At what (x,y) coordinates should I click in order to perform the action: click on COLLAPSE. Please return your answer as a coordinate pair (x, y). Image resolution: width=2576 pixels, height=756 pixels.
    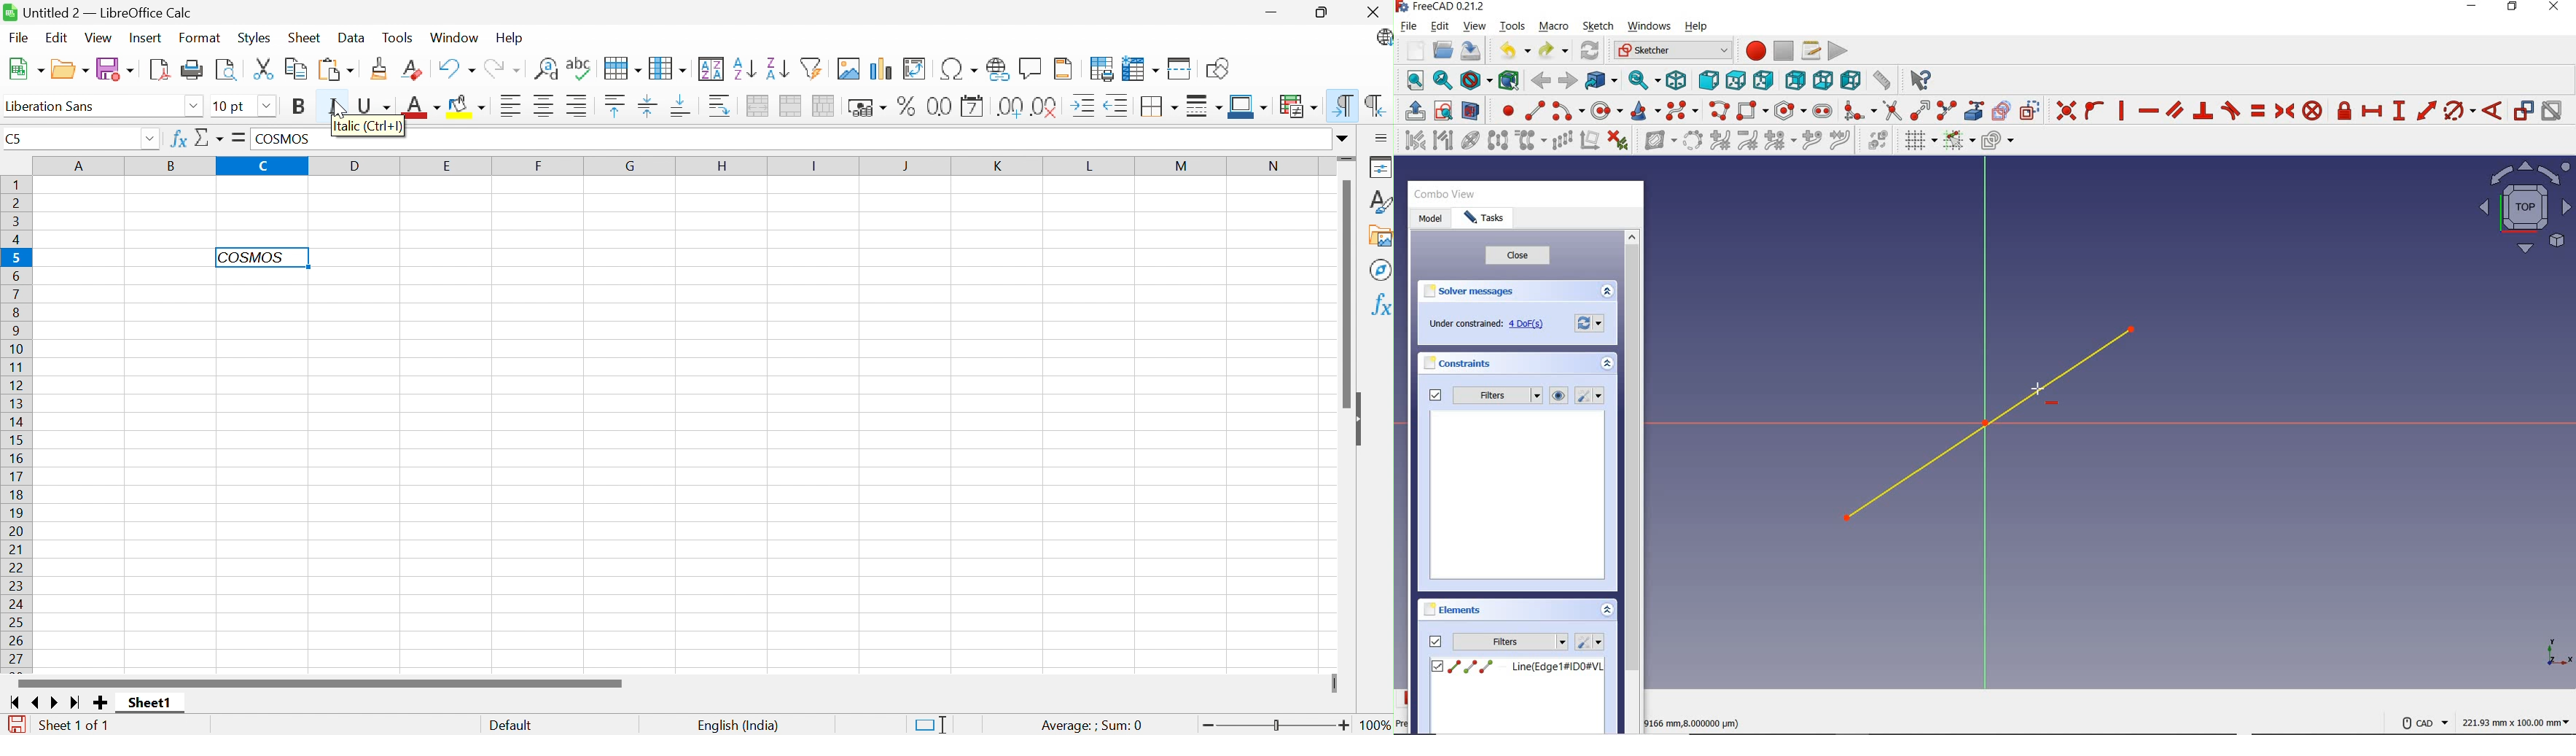
    Looking at the image, I should click on (1606, 291).